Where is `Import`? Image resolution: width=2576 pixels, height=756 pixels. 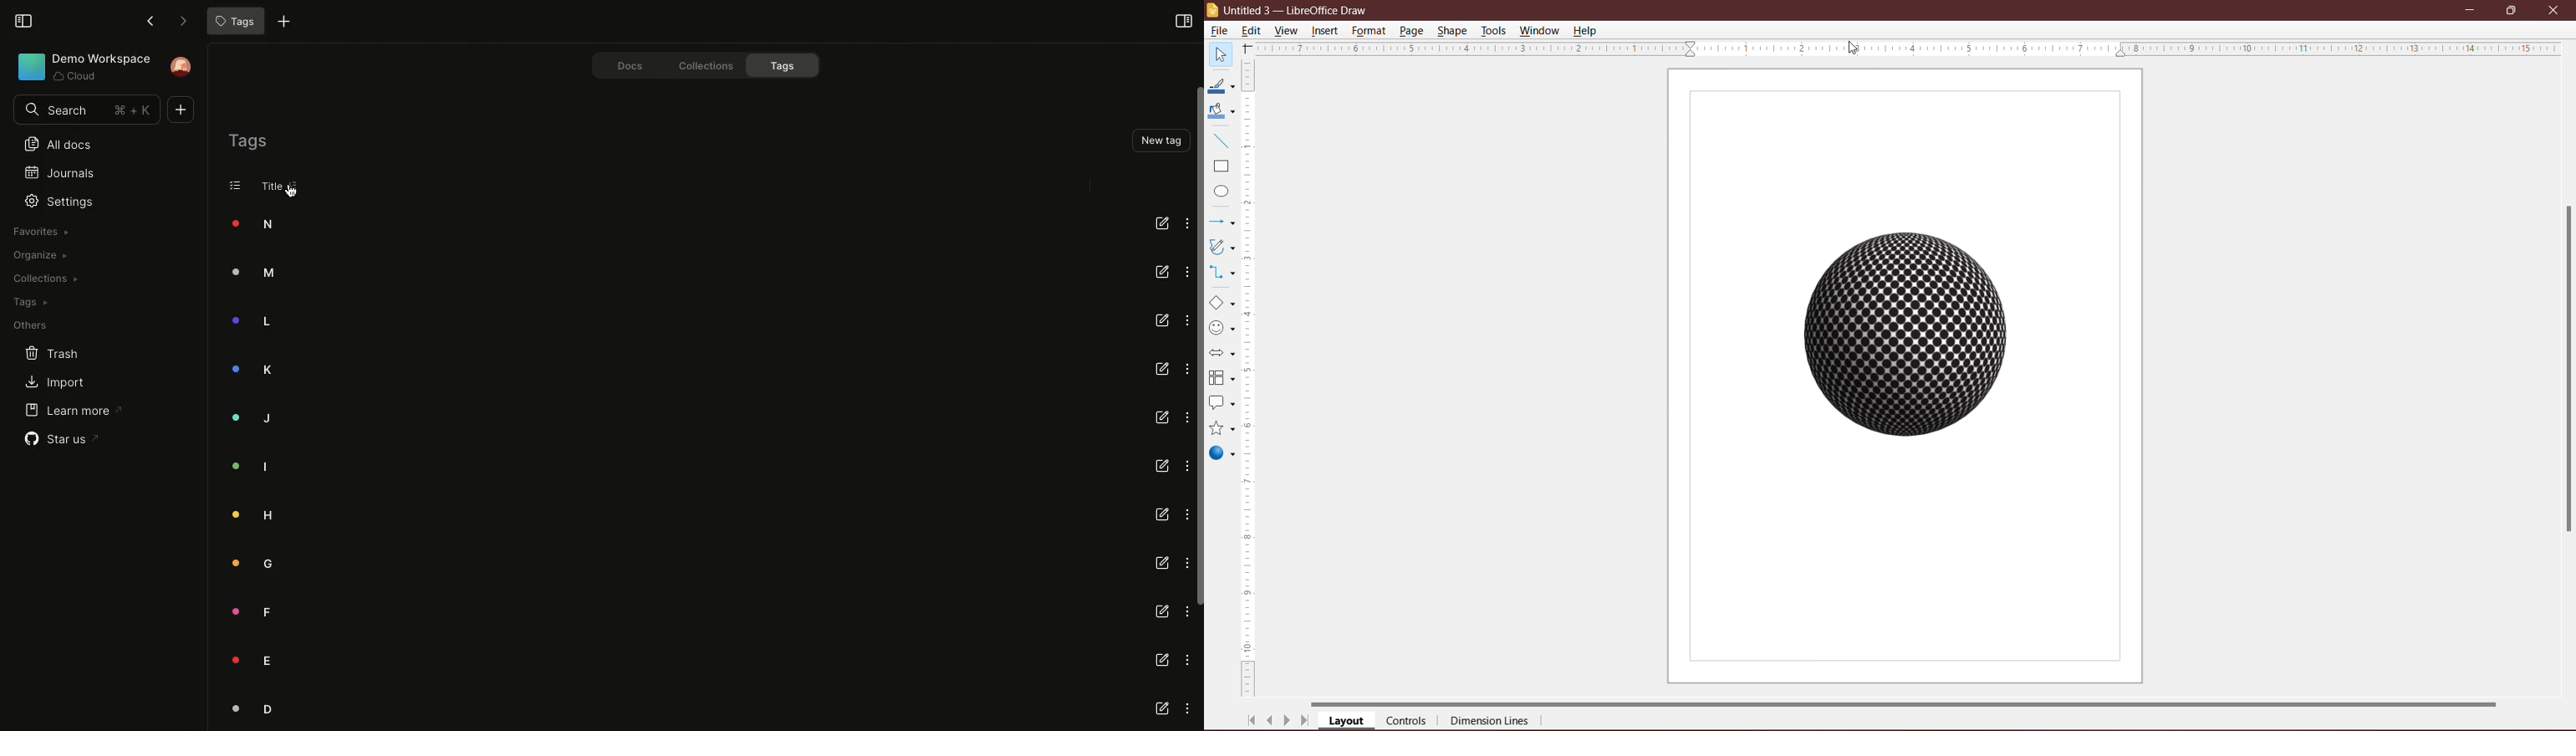 Import is located at coordinates (48, 383).